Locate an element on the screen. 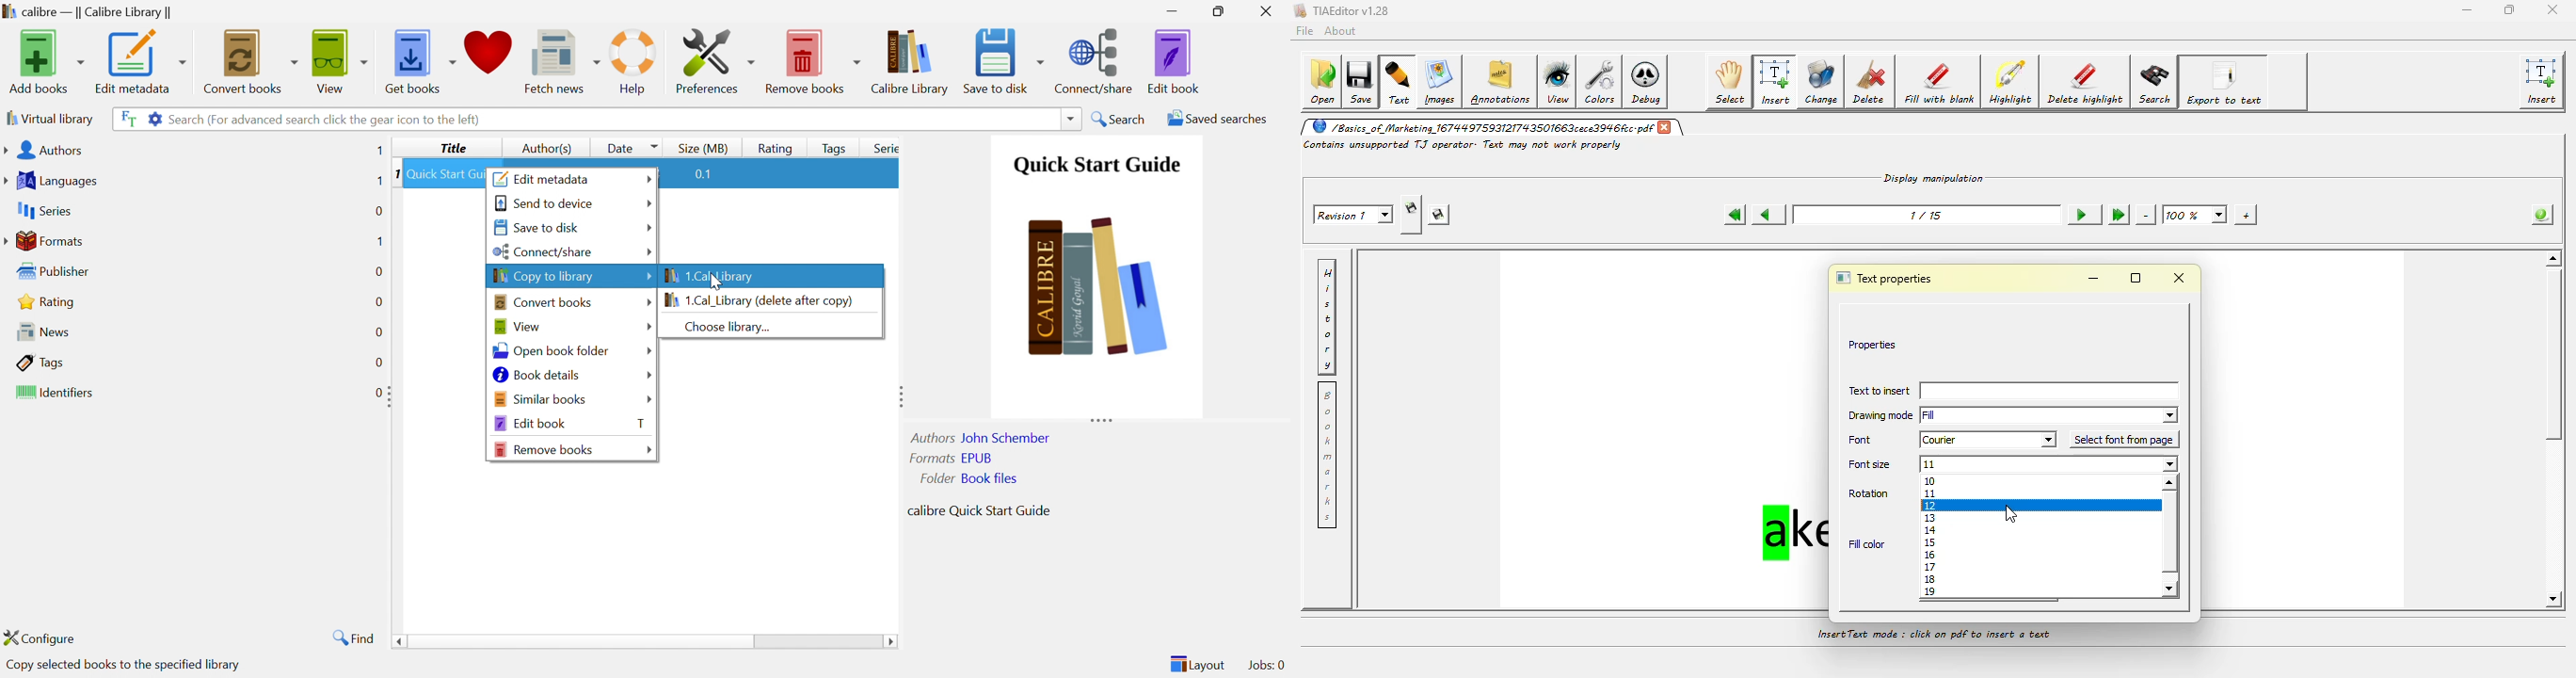 The height and width of the screenshot is (700, 2576). Tags is located at coordinates (831, 146).